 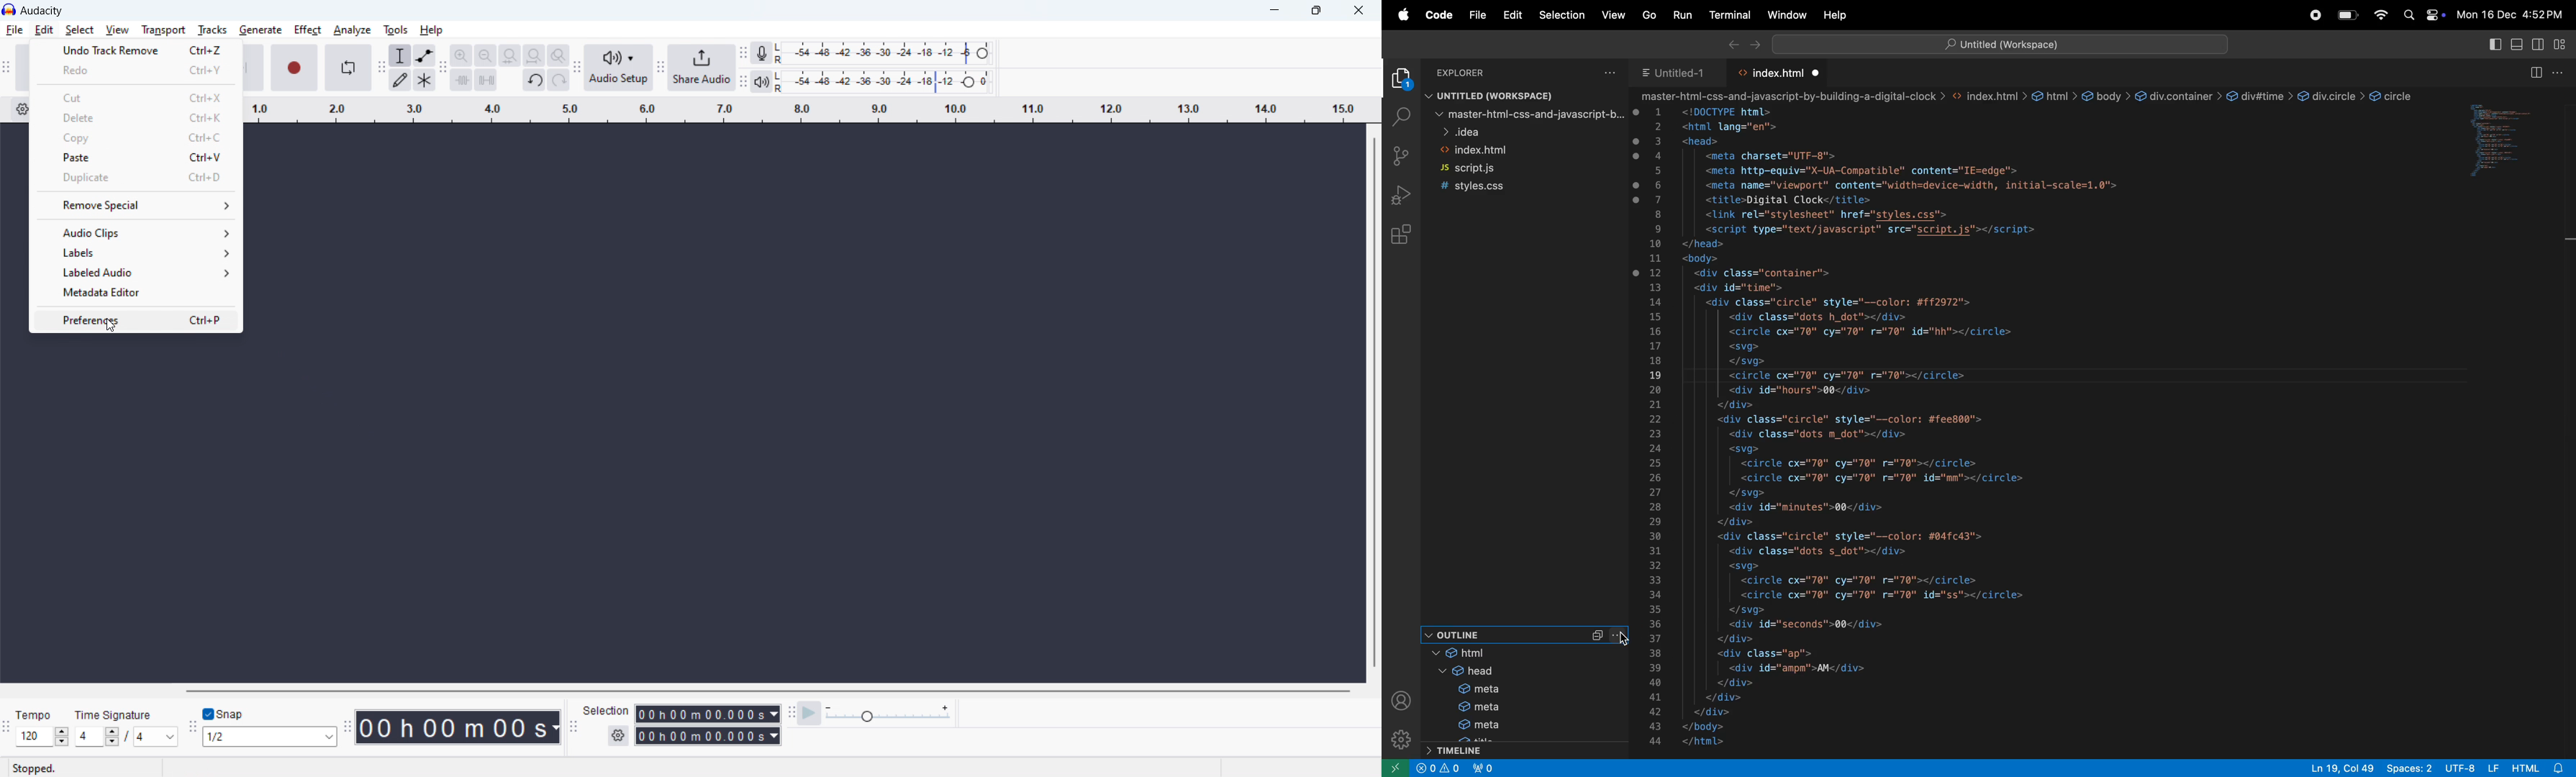 I want to click on end time, so click(x=707, y=737).